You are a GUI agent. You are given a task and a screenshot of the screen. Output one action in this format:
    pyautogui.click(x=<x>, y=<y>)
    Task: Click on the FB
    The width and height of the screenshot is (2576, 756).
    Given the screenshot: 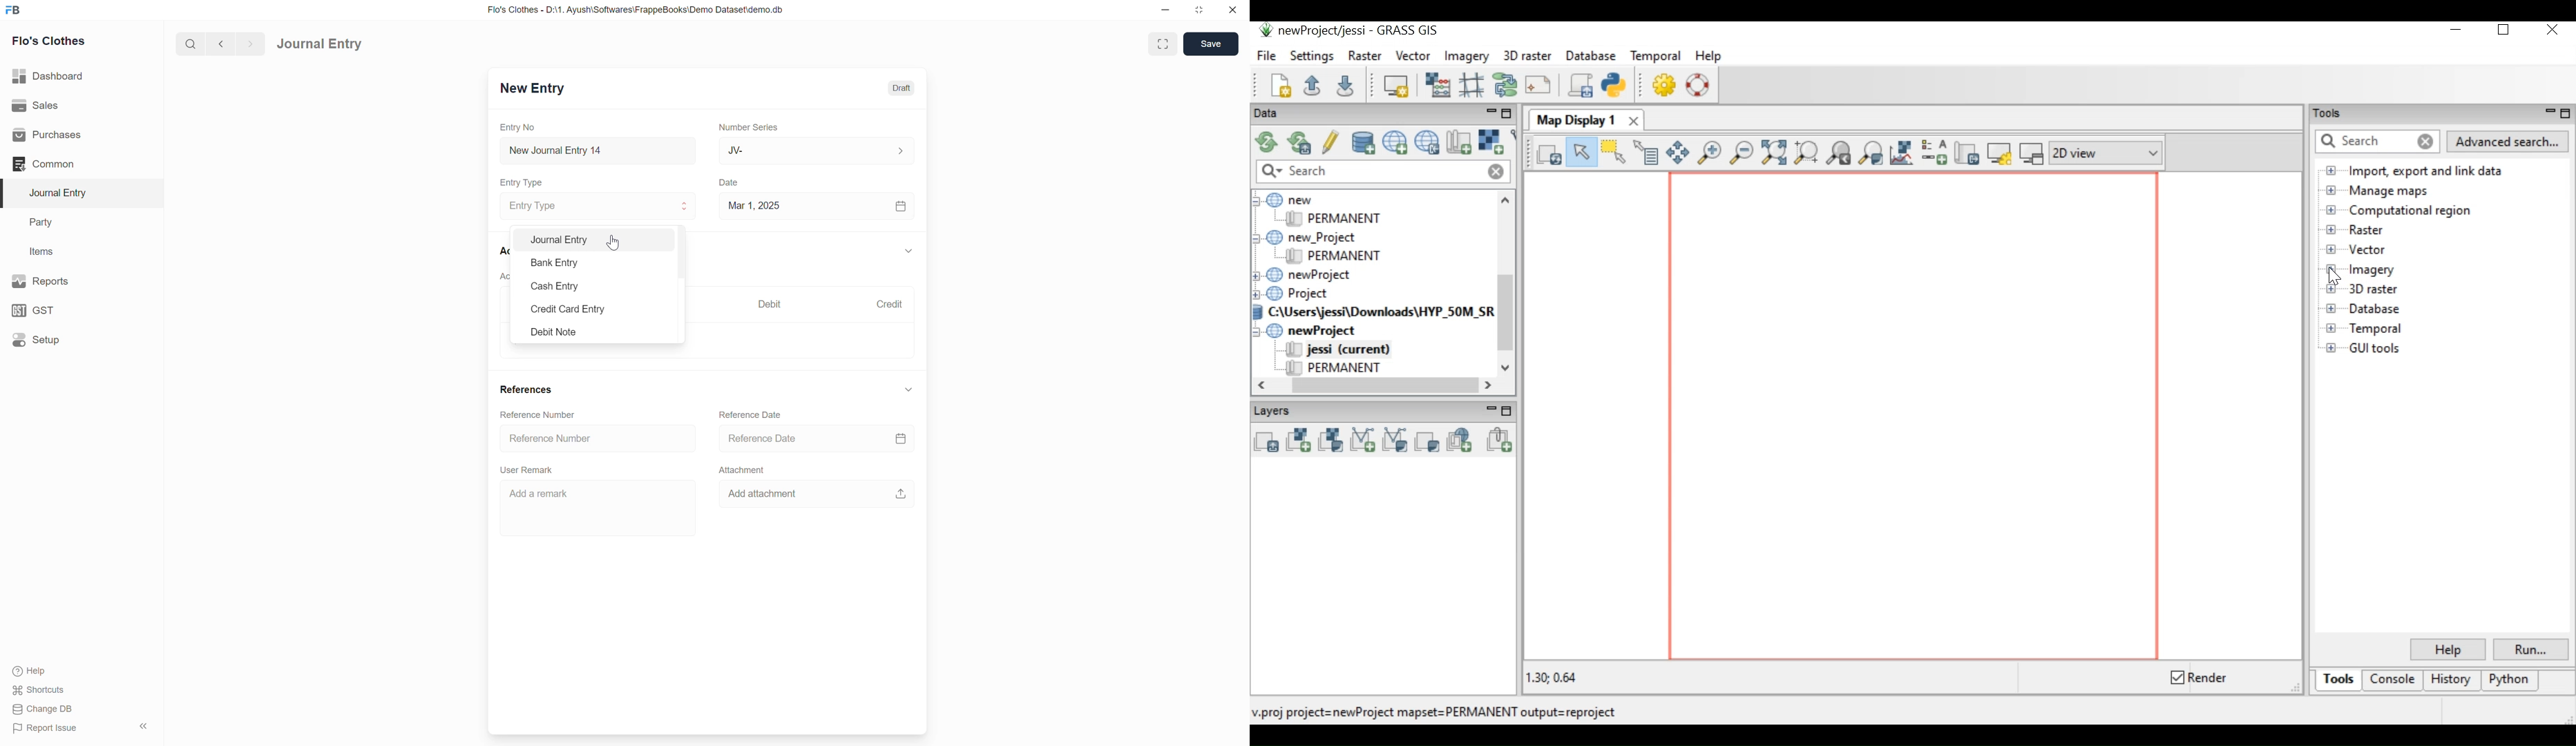 What is the action you would take?
    pyautogui.click(x=13, y=10)
    